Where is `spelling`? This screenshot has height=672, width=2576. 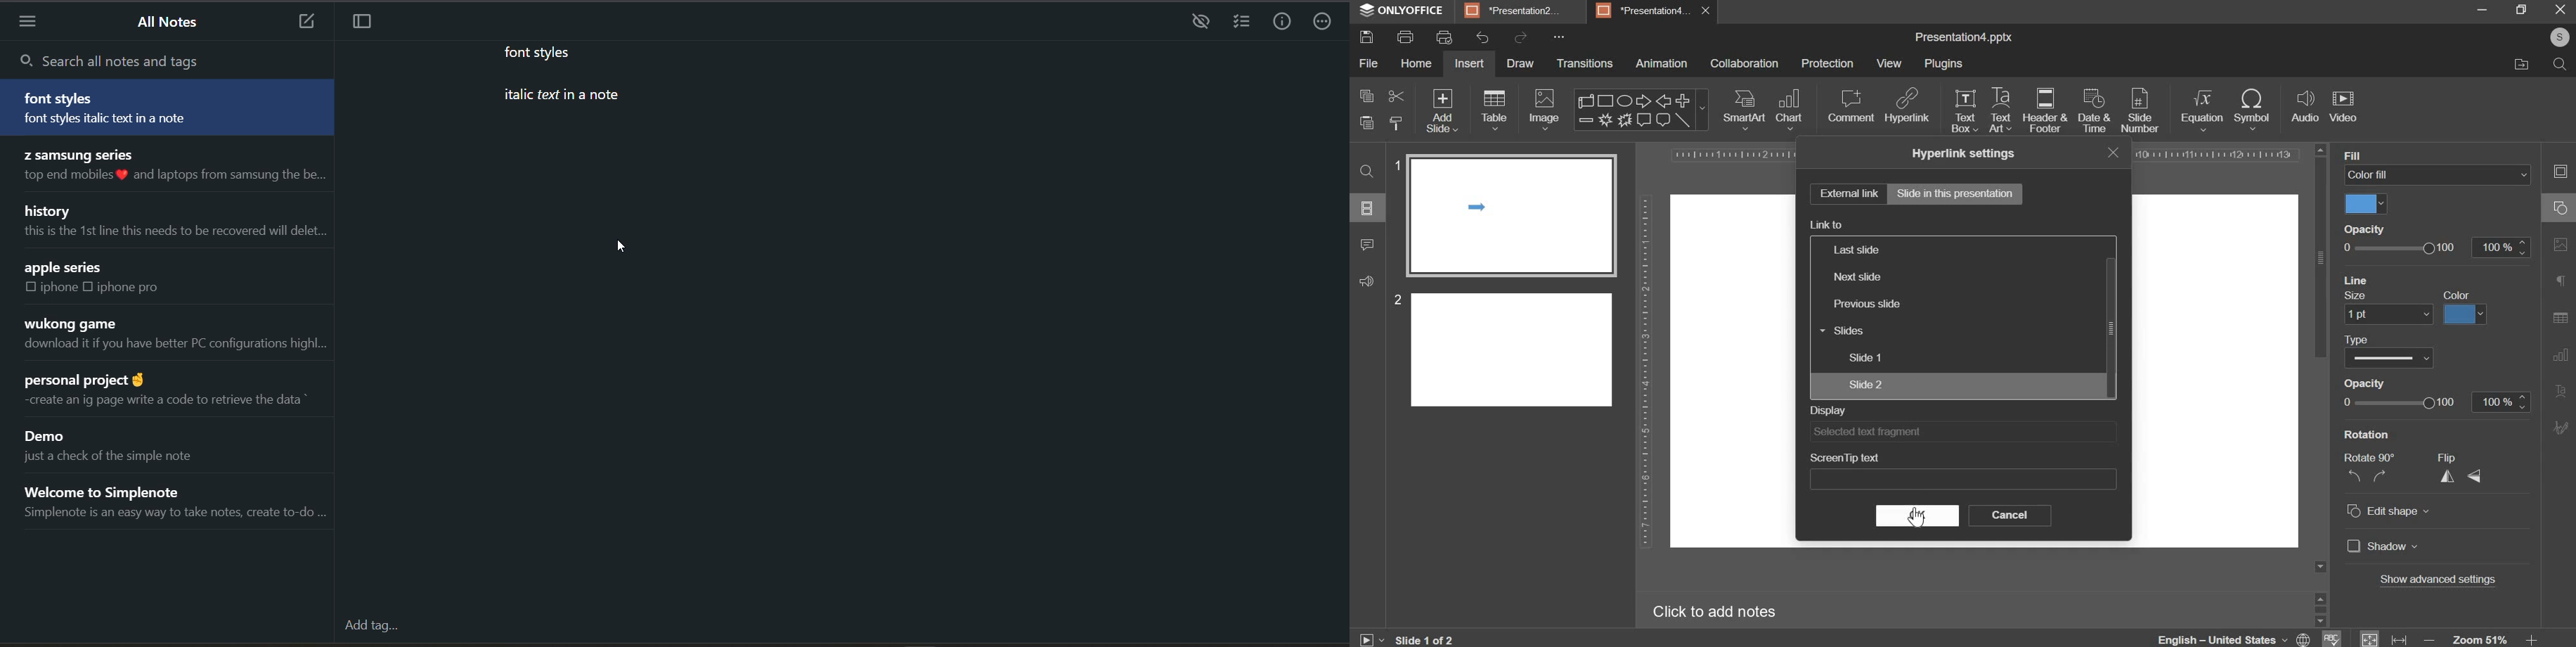
spelling is located at coordinates (2330, 634).